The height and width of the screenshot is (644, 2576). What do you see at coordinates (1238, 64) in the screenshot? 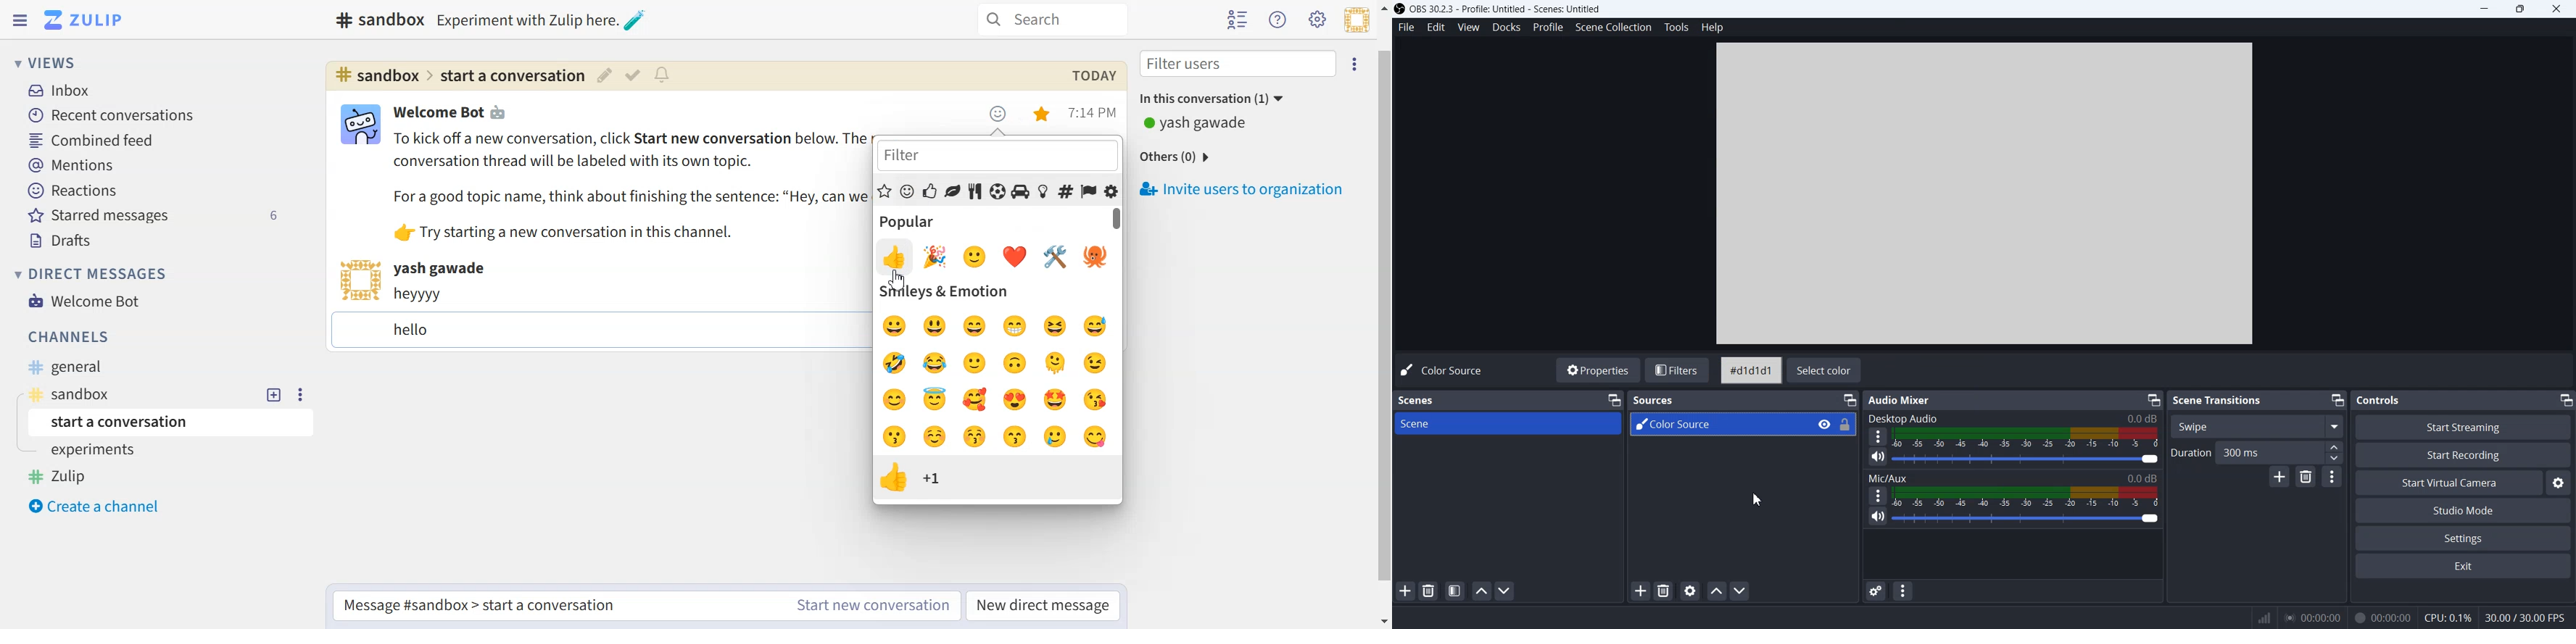
I see `Filter users` at bounding box center [1238, 64].